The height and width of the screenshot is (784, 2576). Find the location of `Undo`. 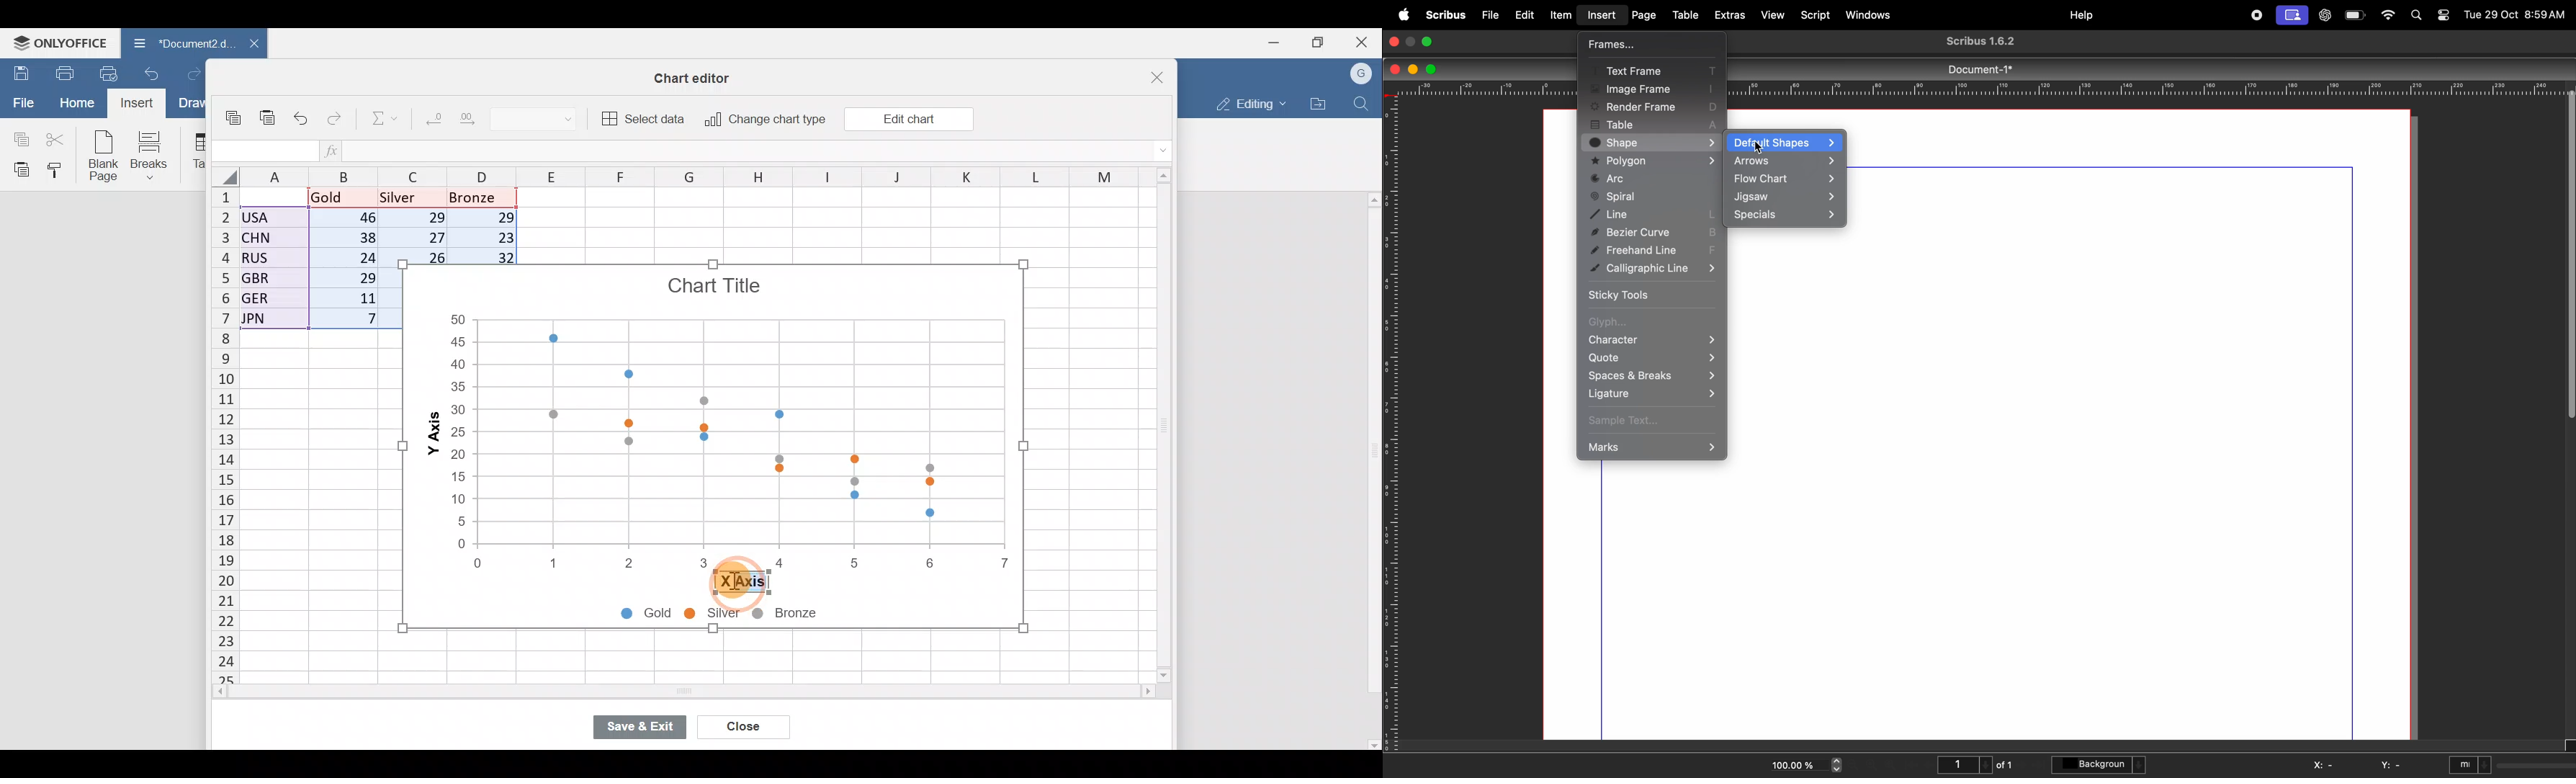

Undo is located at coordinates (300, 115).